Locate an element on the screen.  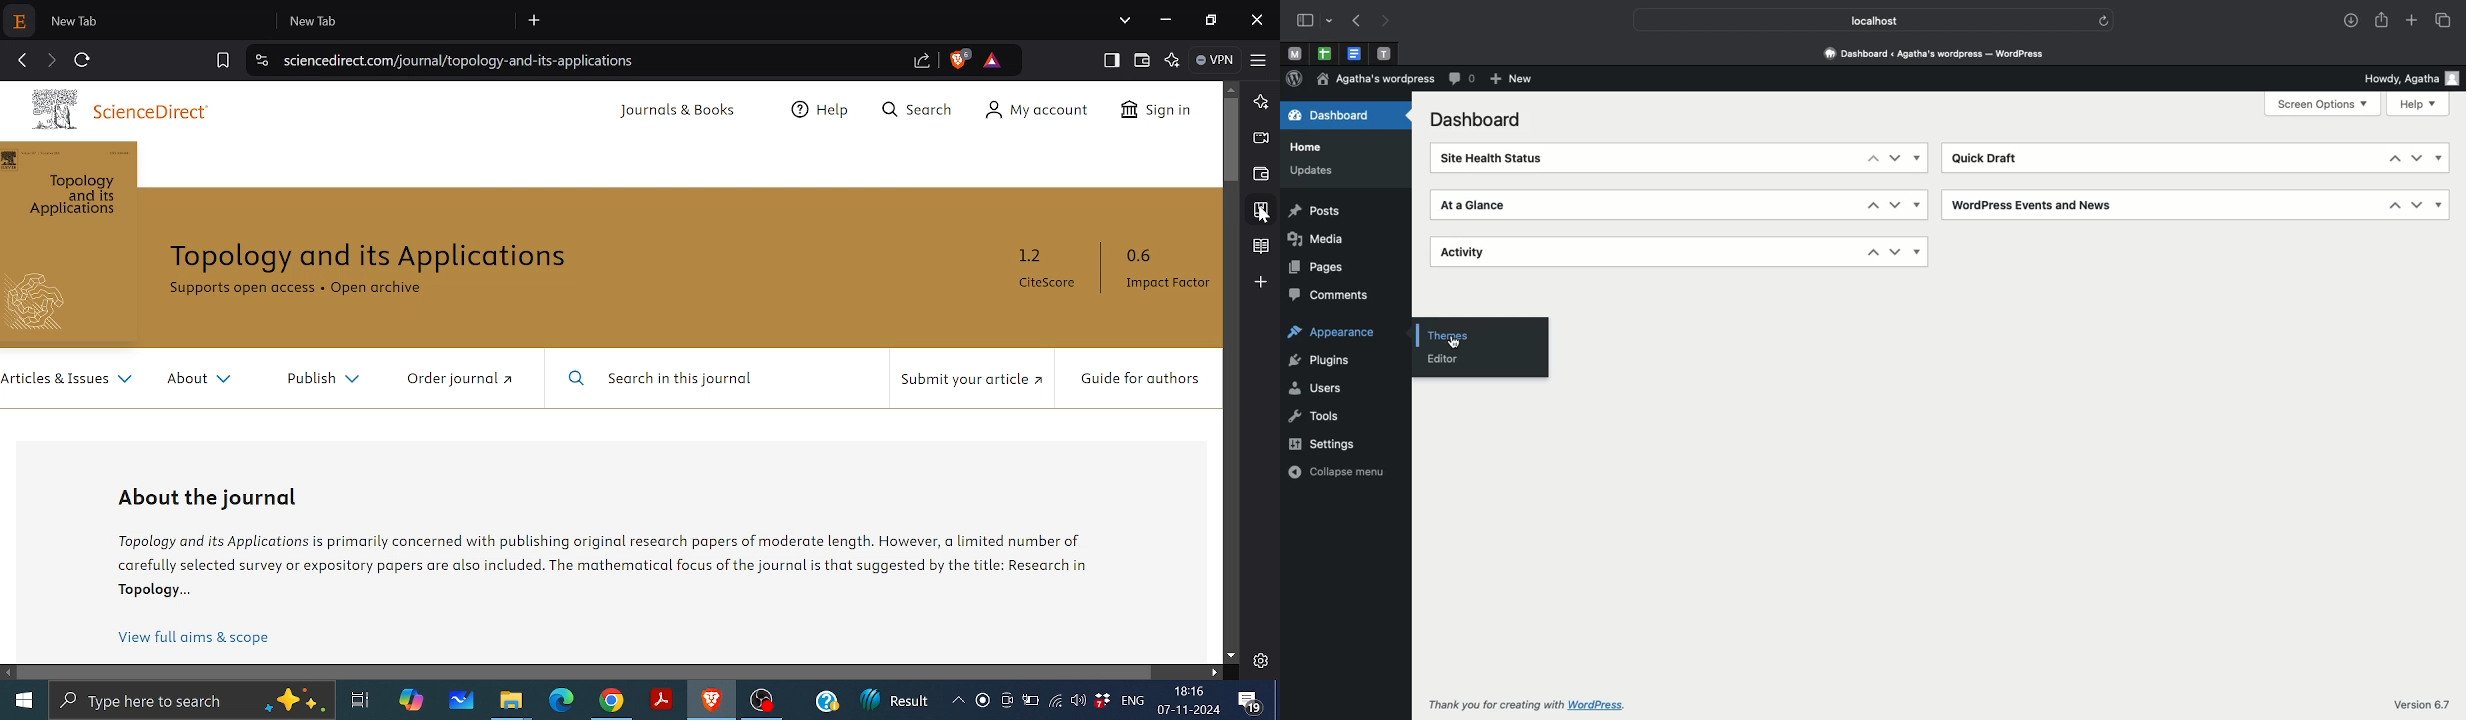
Pinned tab is located at coordinates (1385, 54).